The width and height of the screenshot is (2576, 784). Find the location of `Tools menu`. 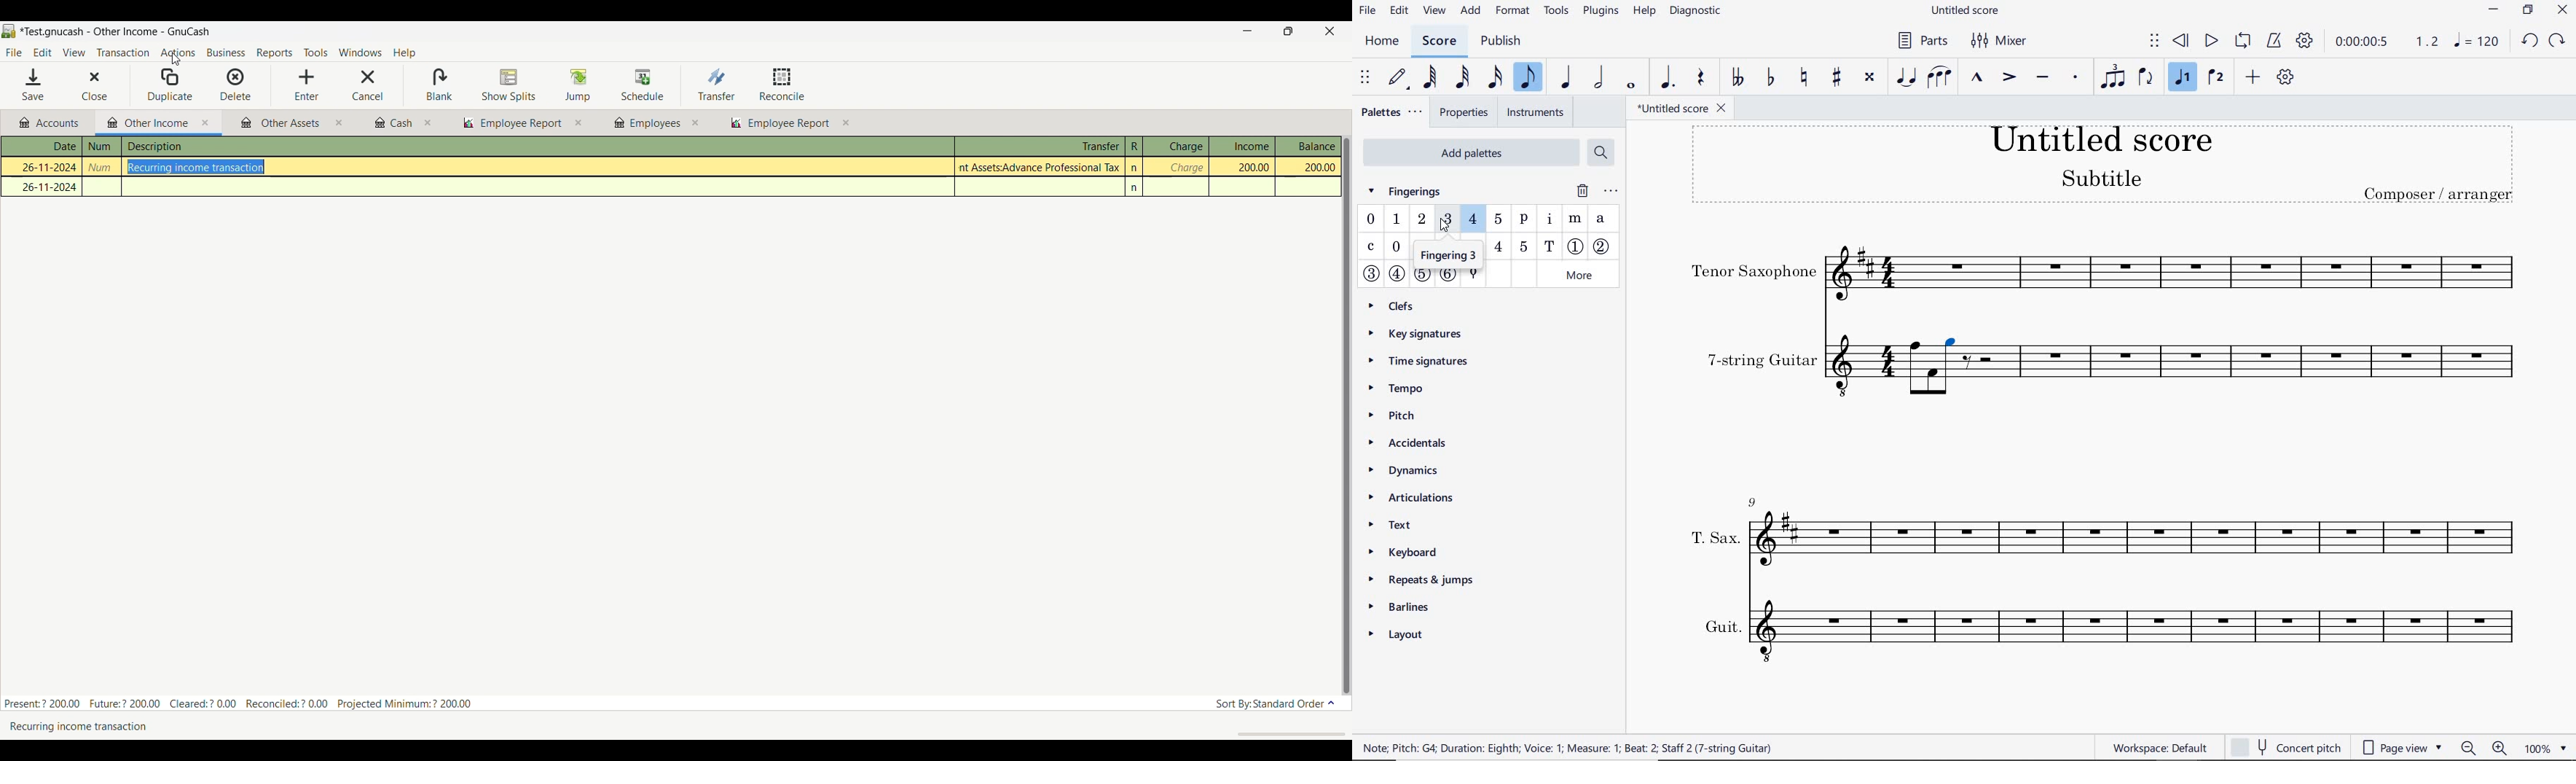

Tools menu is located at coordinates (315, 54).